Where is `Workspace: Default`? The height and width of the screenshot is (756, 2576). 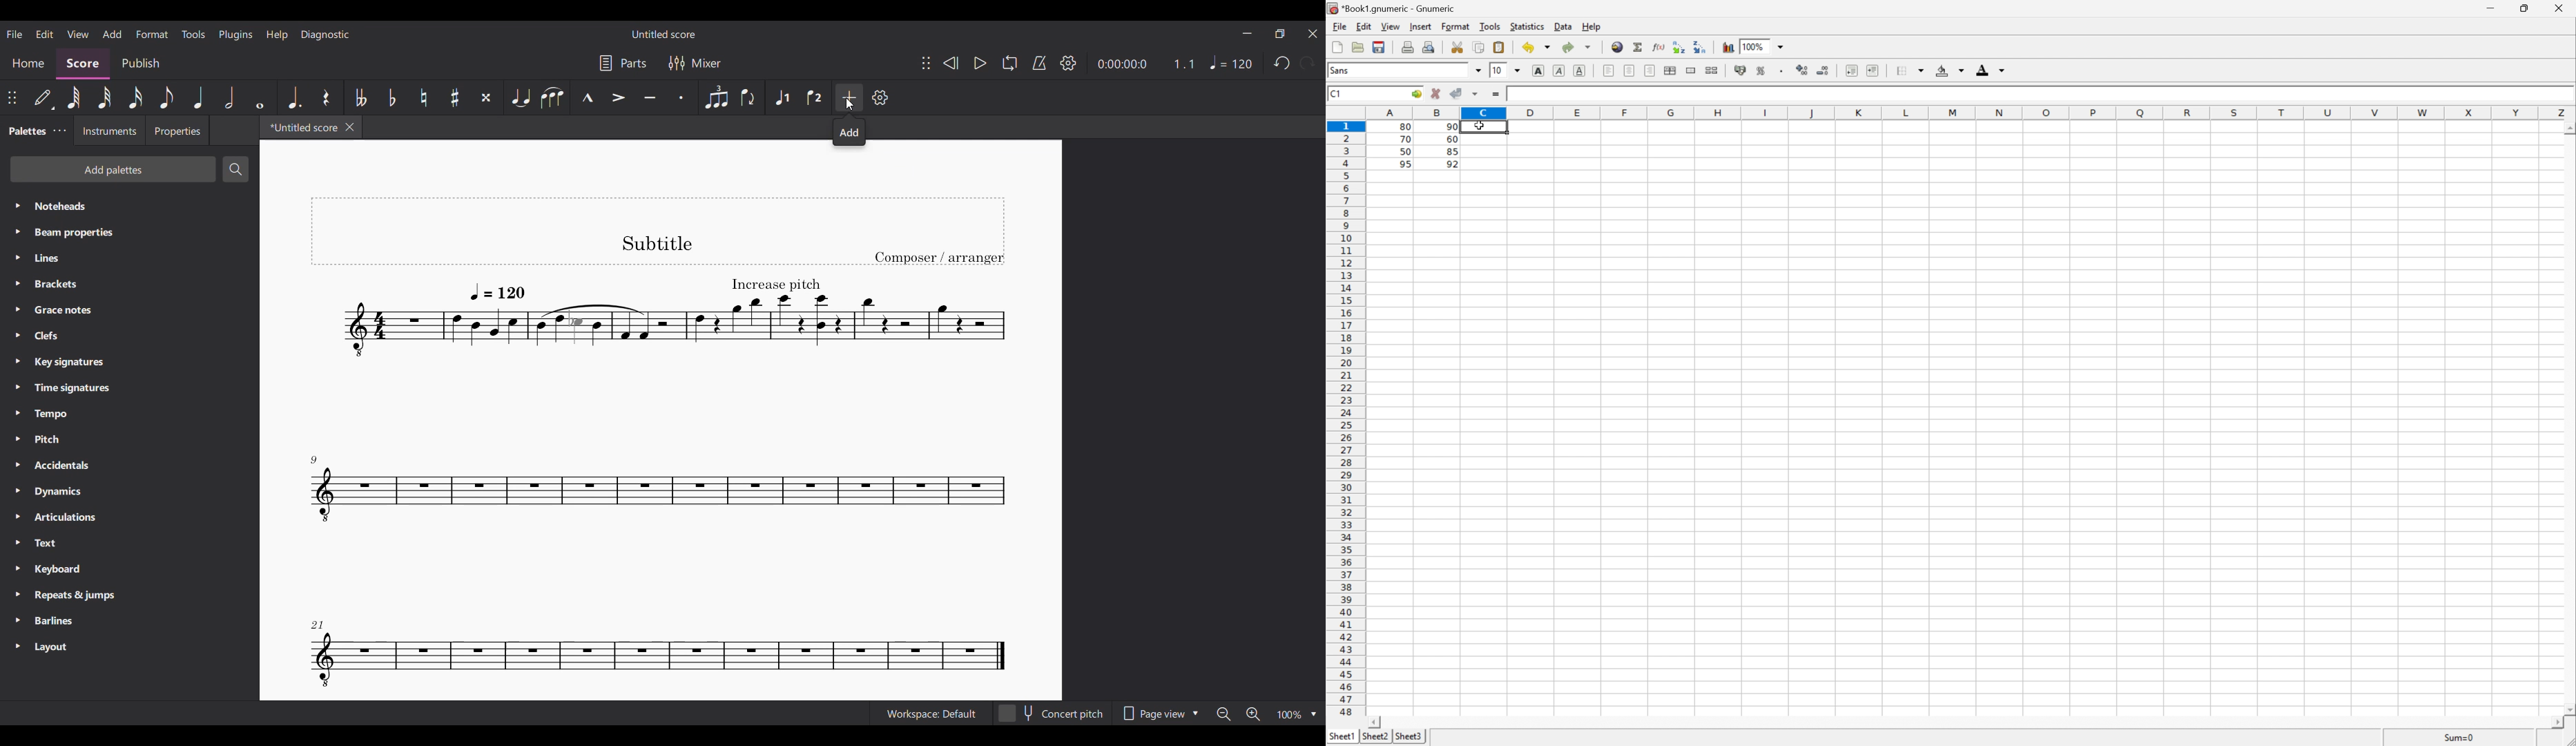 Workspace: Default is located at coordinates (931, 713).